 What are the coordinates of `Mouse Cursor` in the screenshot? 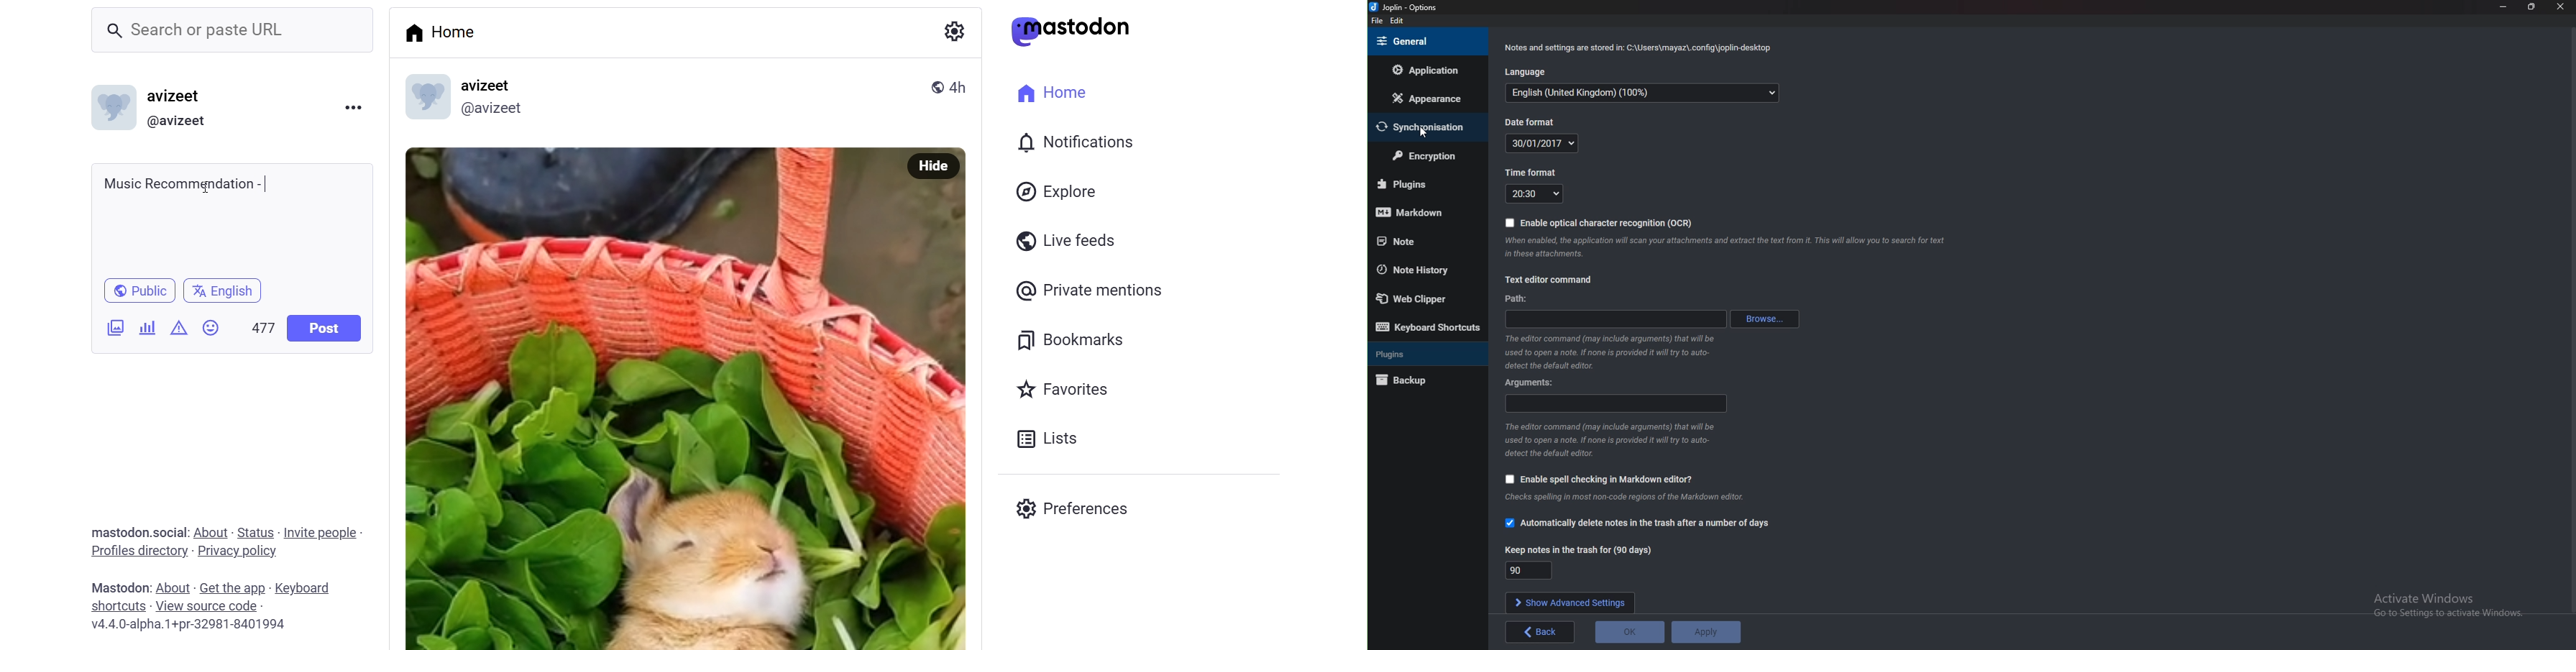 It's located at (1423, 132).